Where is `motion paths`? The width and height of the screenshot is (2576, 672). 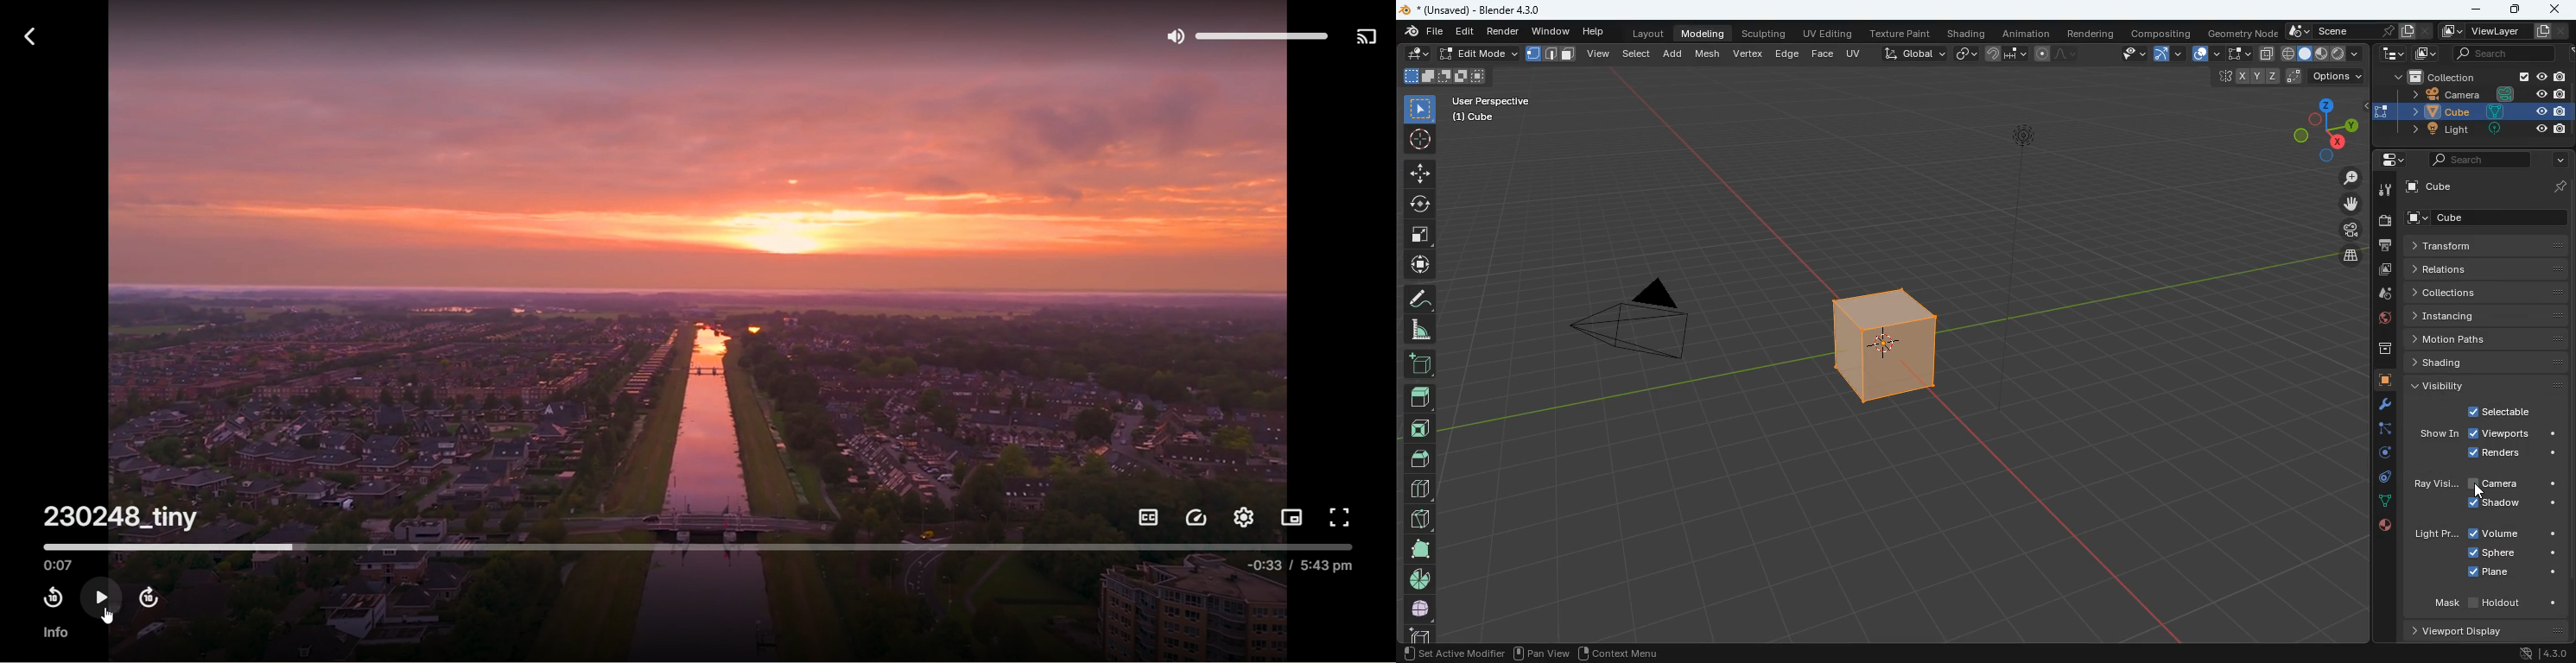 motion paths is located at coordinates (2486, 340).